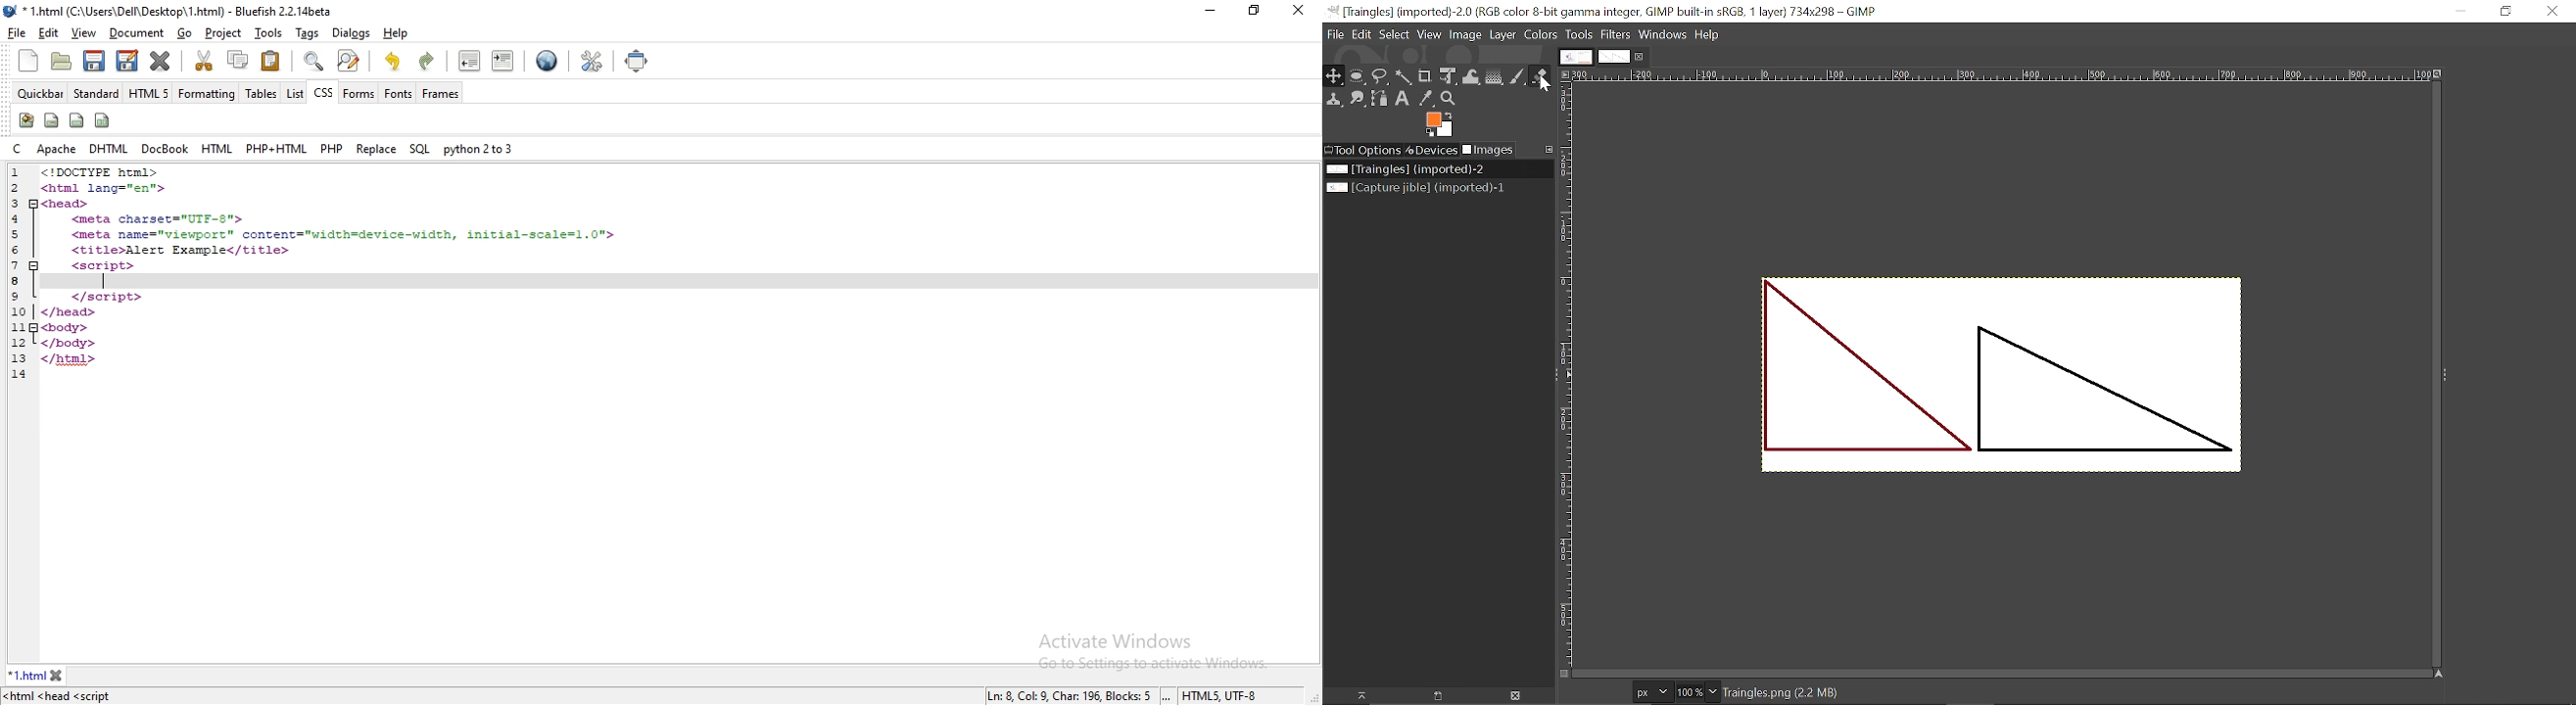 Image resolution: width=2576 pixels, height=728 pixels. Describe the element at coordinates (15, 295) in the screenshot. I see `9` at that location.